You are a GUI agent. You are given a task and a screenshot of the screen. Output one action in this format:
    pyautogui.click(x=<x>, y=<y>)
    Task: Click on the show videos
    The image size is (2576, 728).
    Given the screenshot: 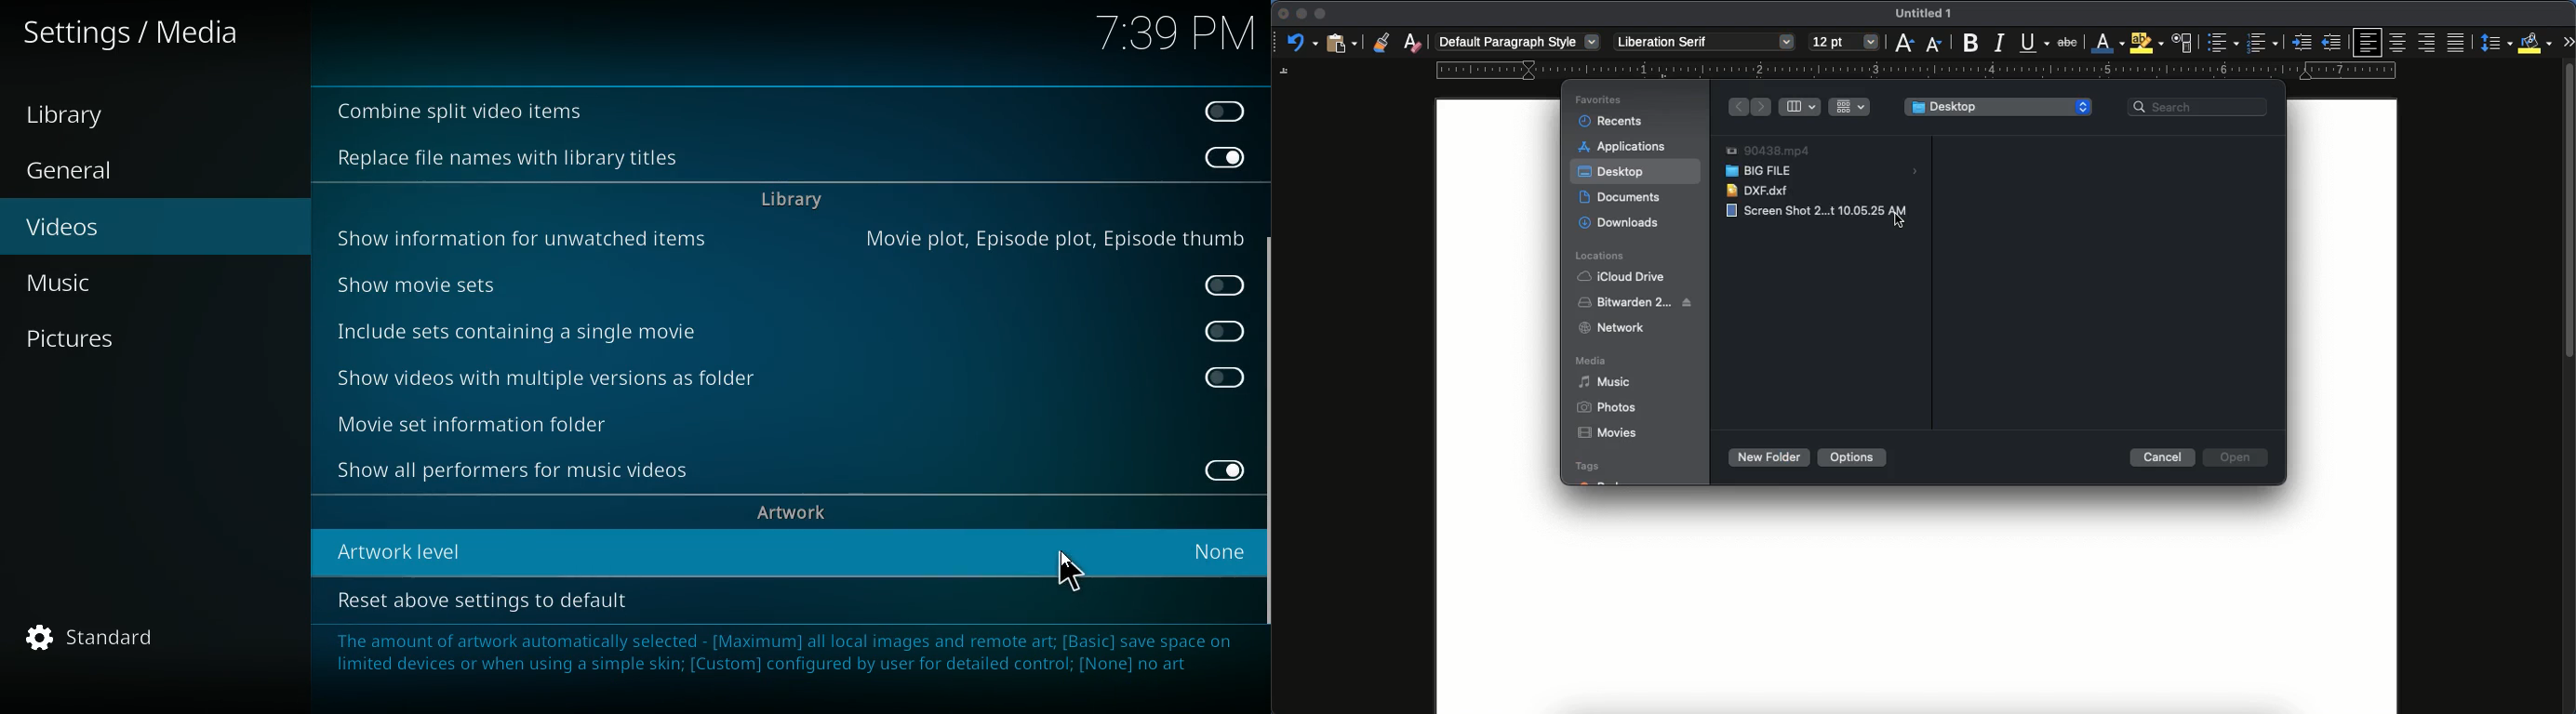 What is the action you would take?
    pyautogui.click(x=562, y=379)
    